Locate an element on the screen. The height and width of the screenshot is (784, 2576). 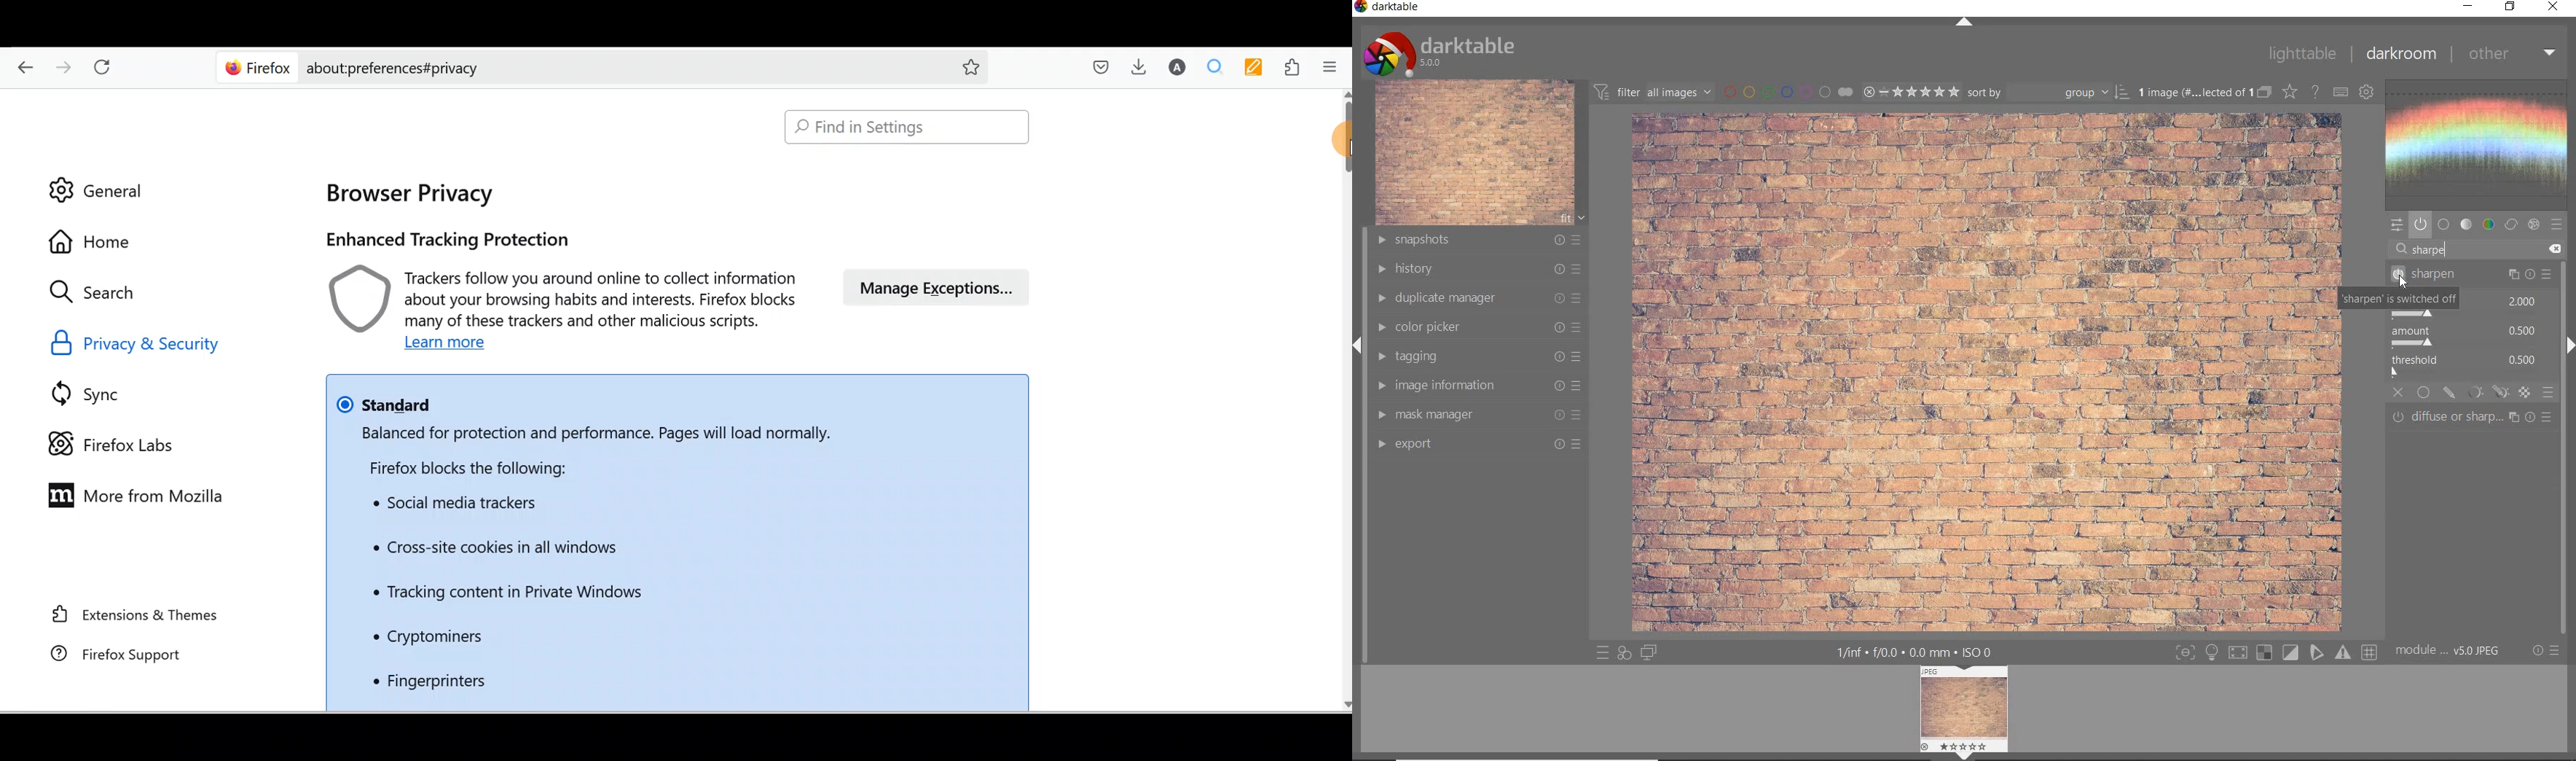
wave form is located at coordinates (2481, 145).